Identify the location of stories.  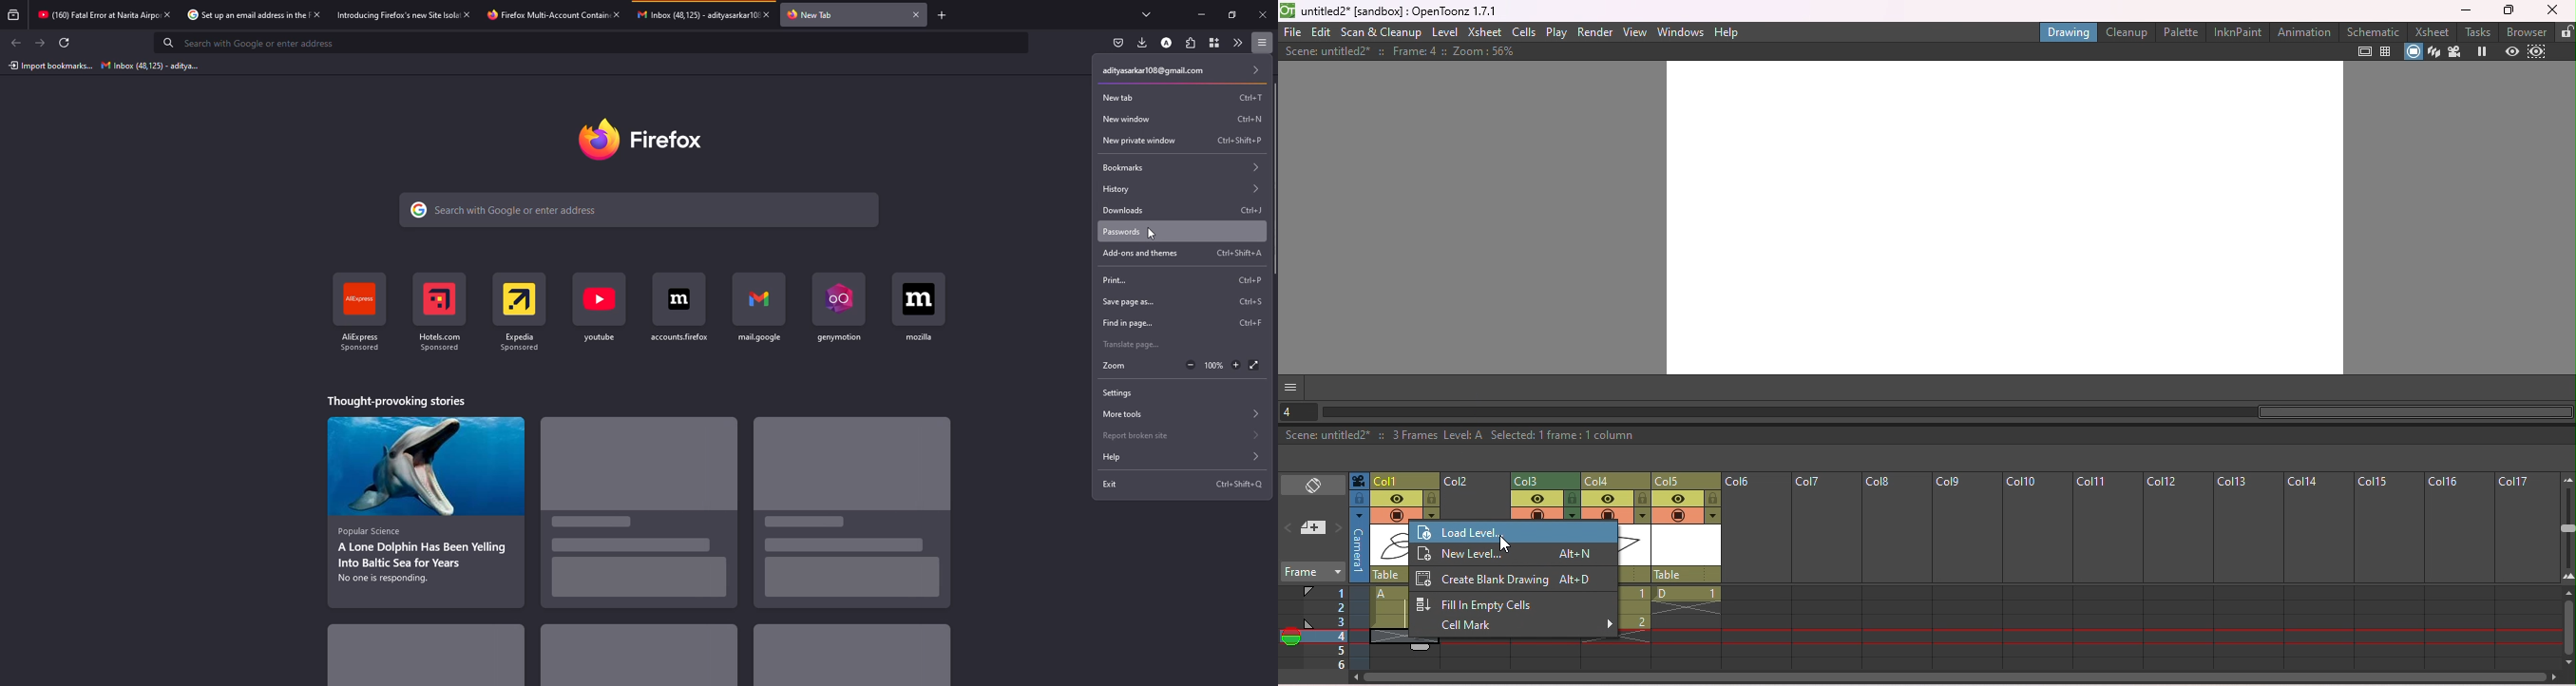
(396, 400).